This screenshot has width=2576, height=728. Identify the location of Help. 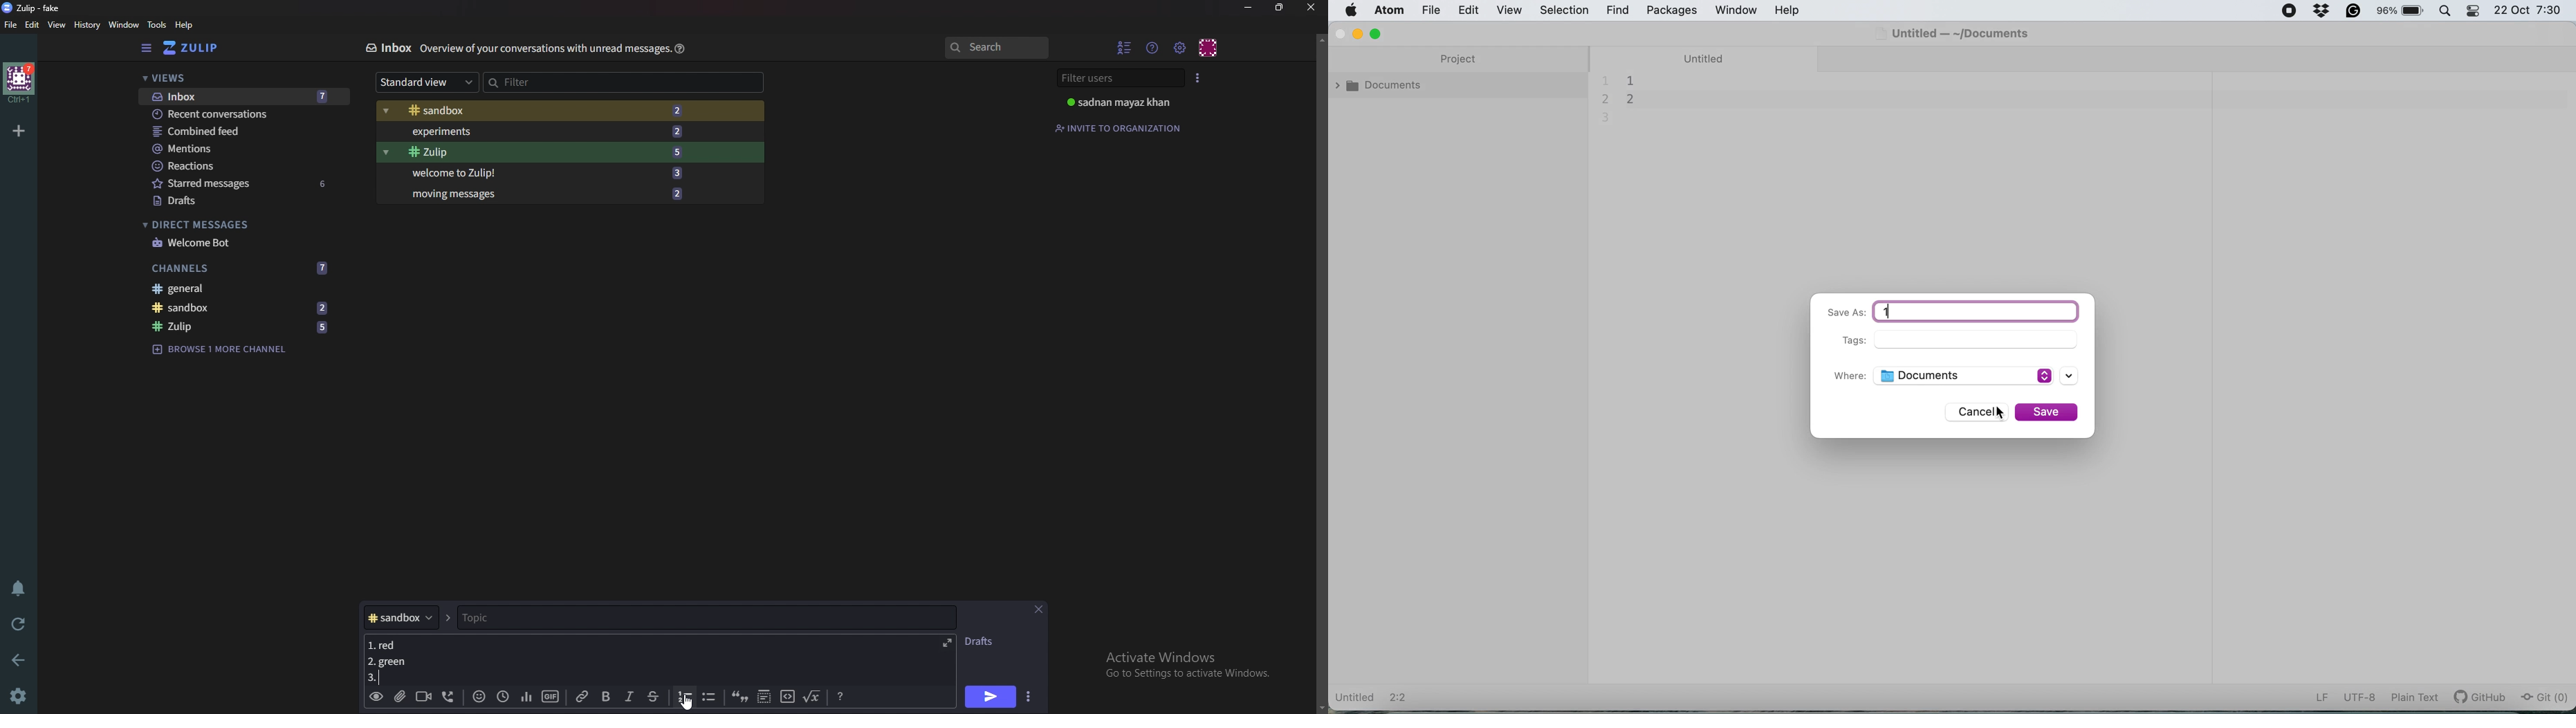
(678, 48).